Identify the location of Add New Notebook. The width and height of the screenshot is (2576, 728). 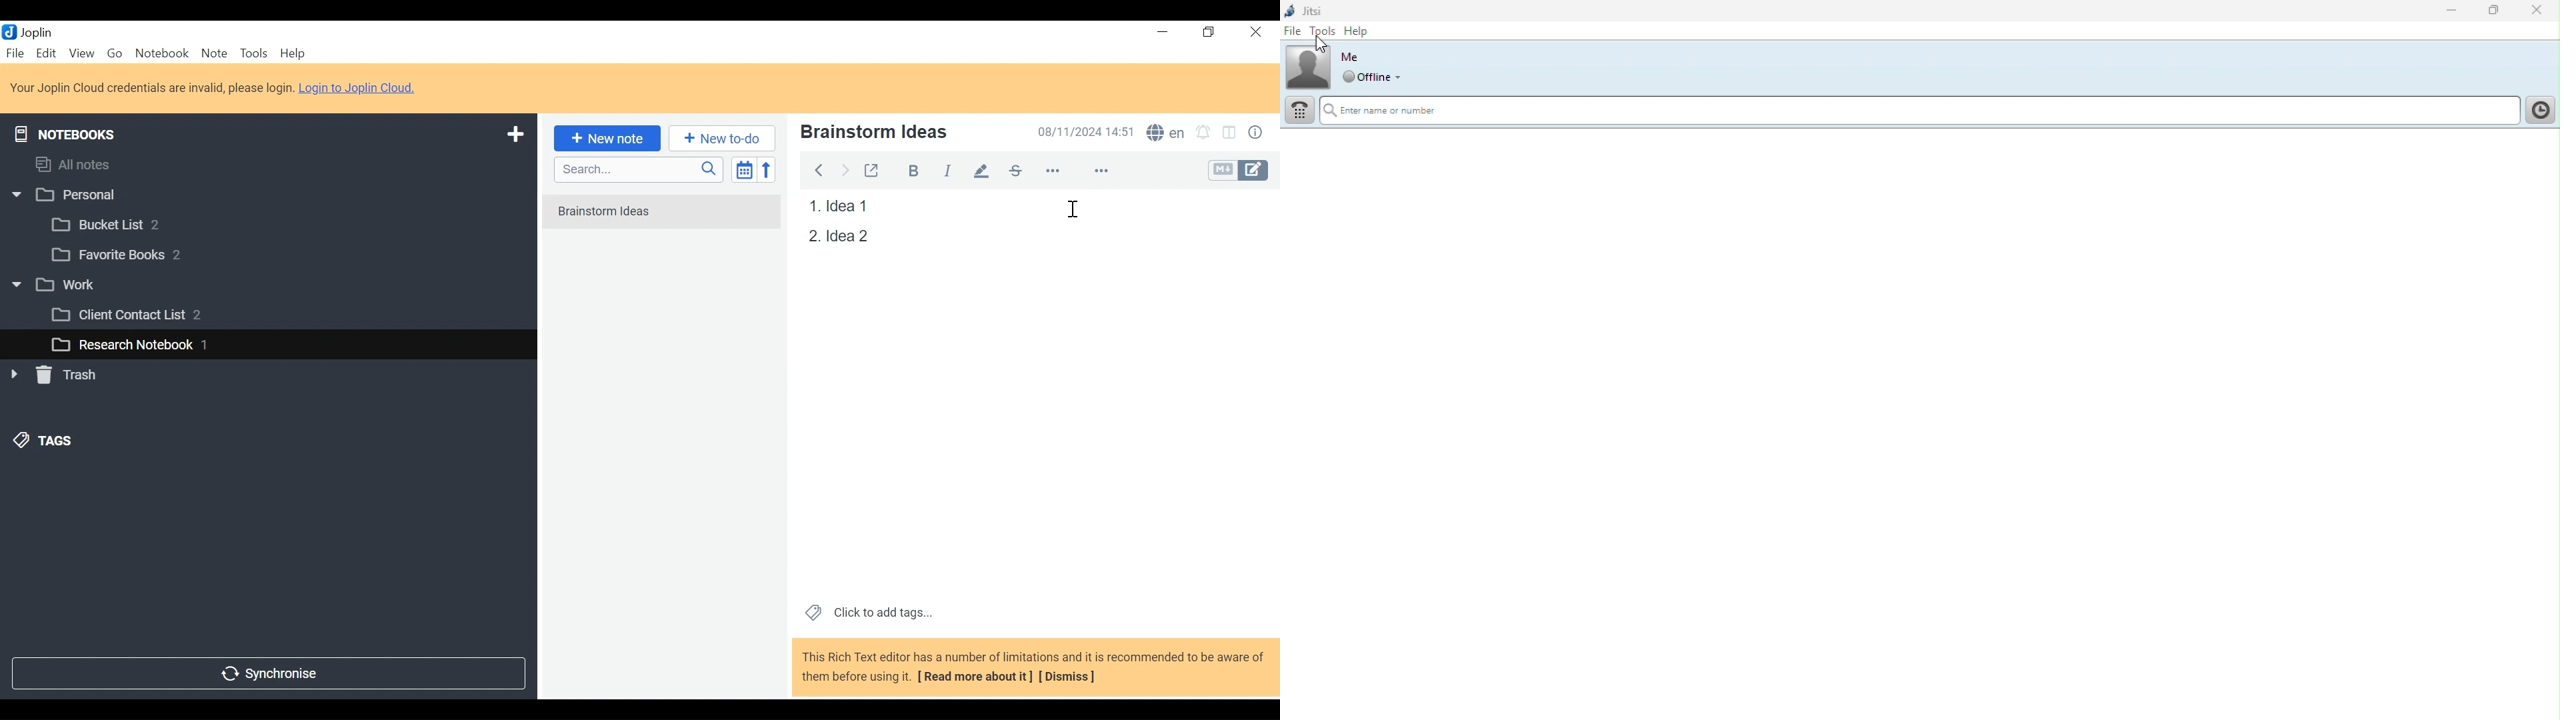
(514, 135).